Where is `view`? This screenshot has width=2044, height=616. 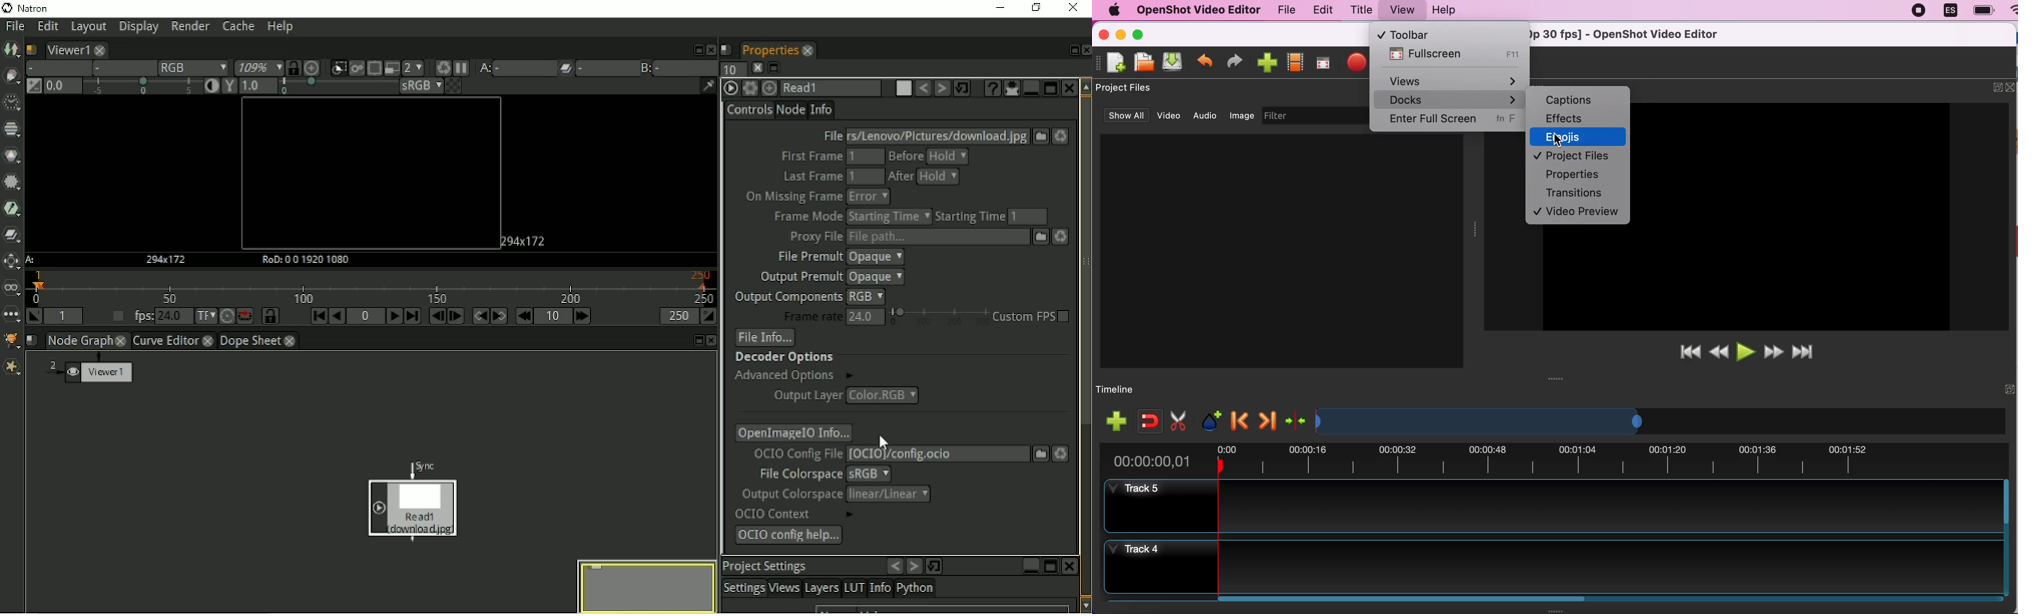 view is located at coordinates (1398, 10).